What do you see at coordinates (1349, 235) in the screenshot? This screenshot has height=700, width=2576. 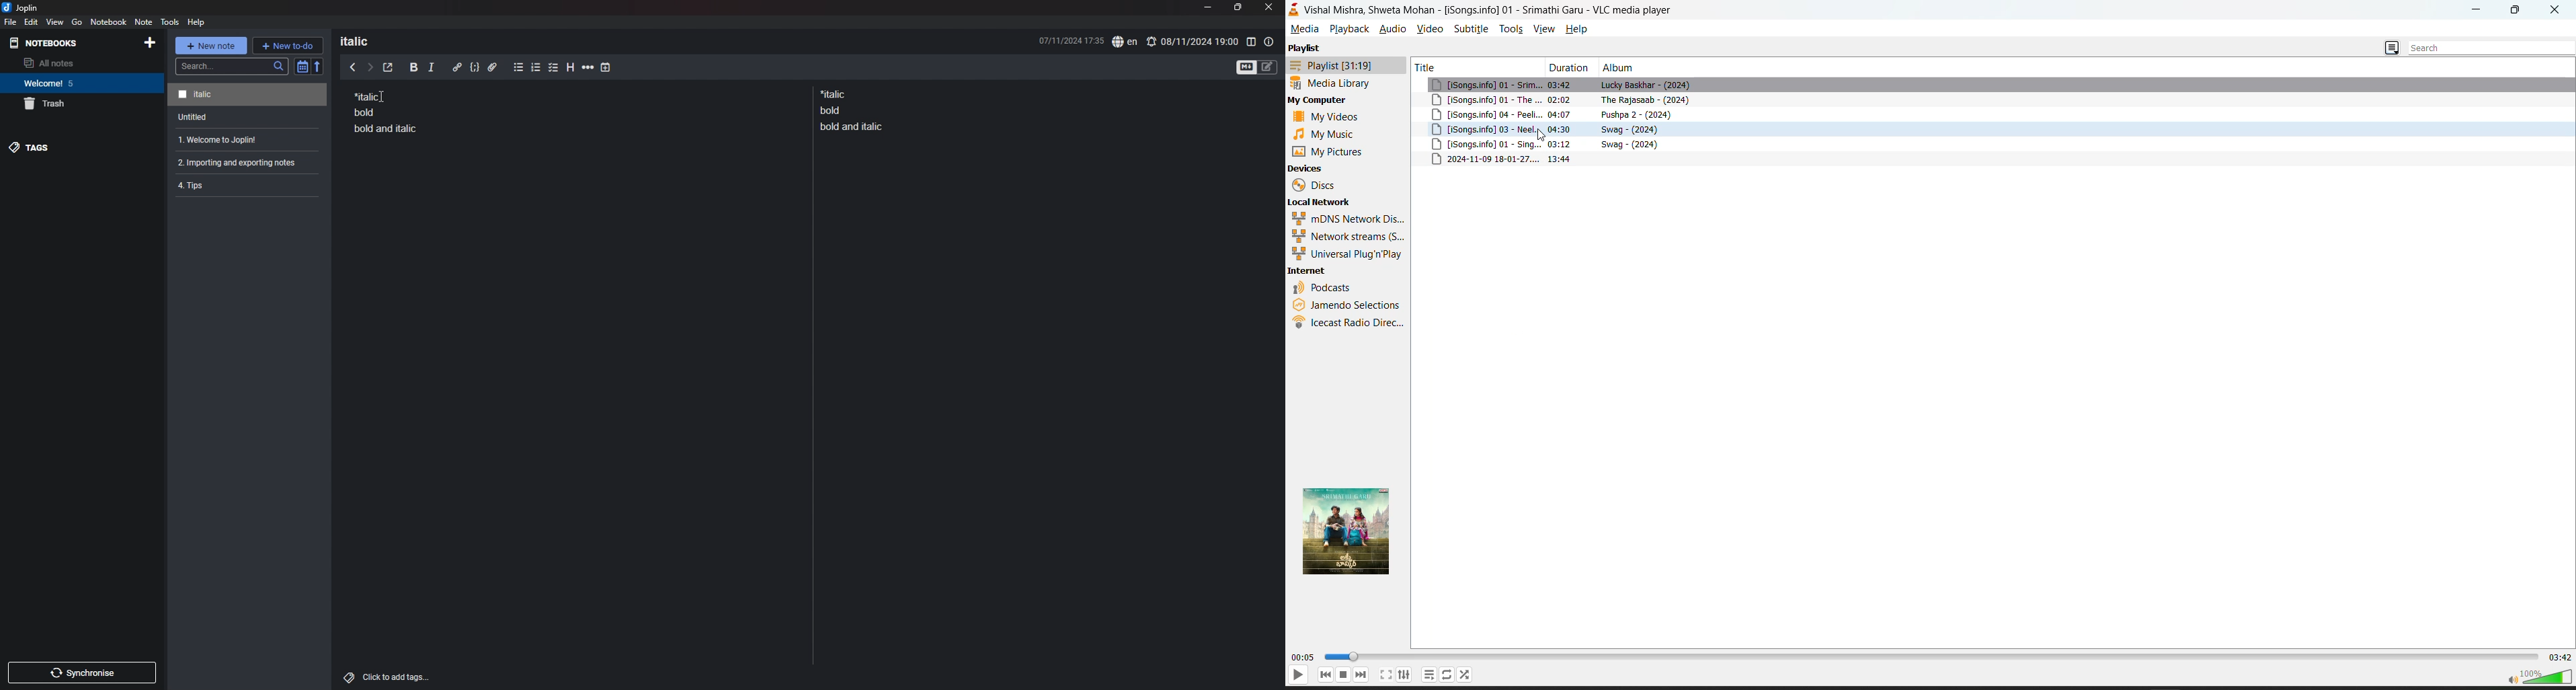 I see `network streams` at bounding box center [1349, 235].